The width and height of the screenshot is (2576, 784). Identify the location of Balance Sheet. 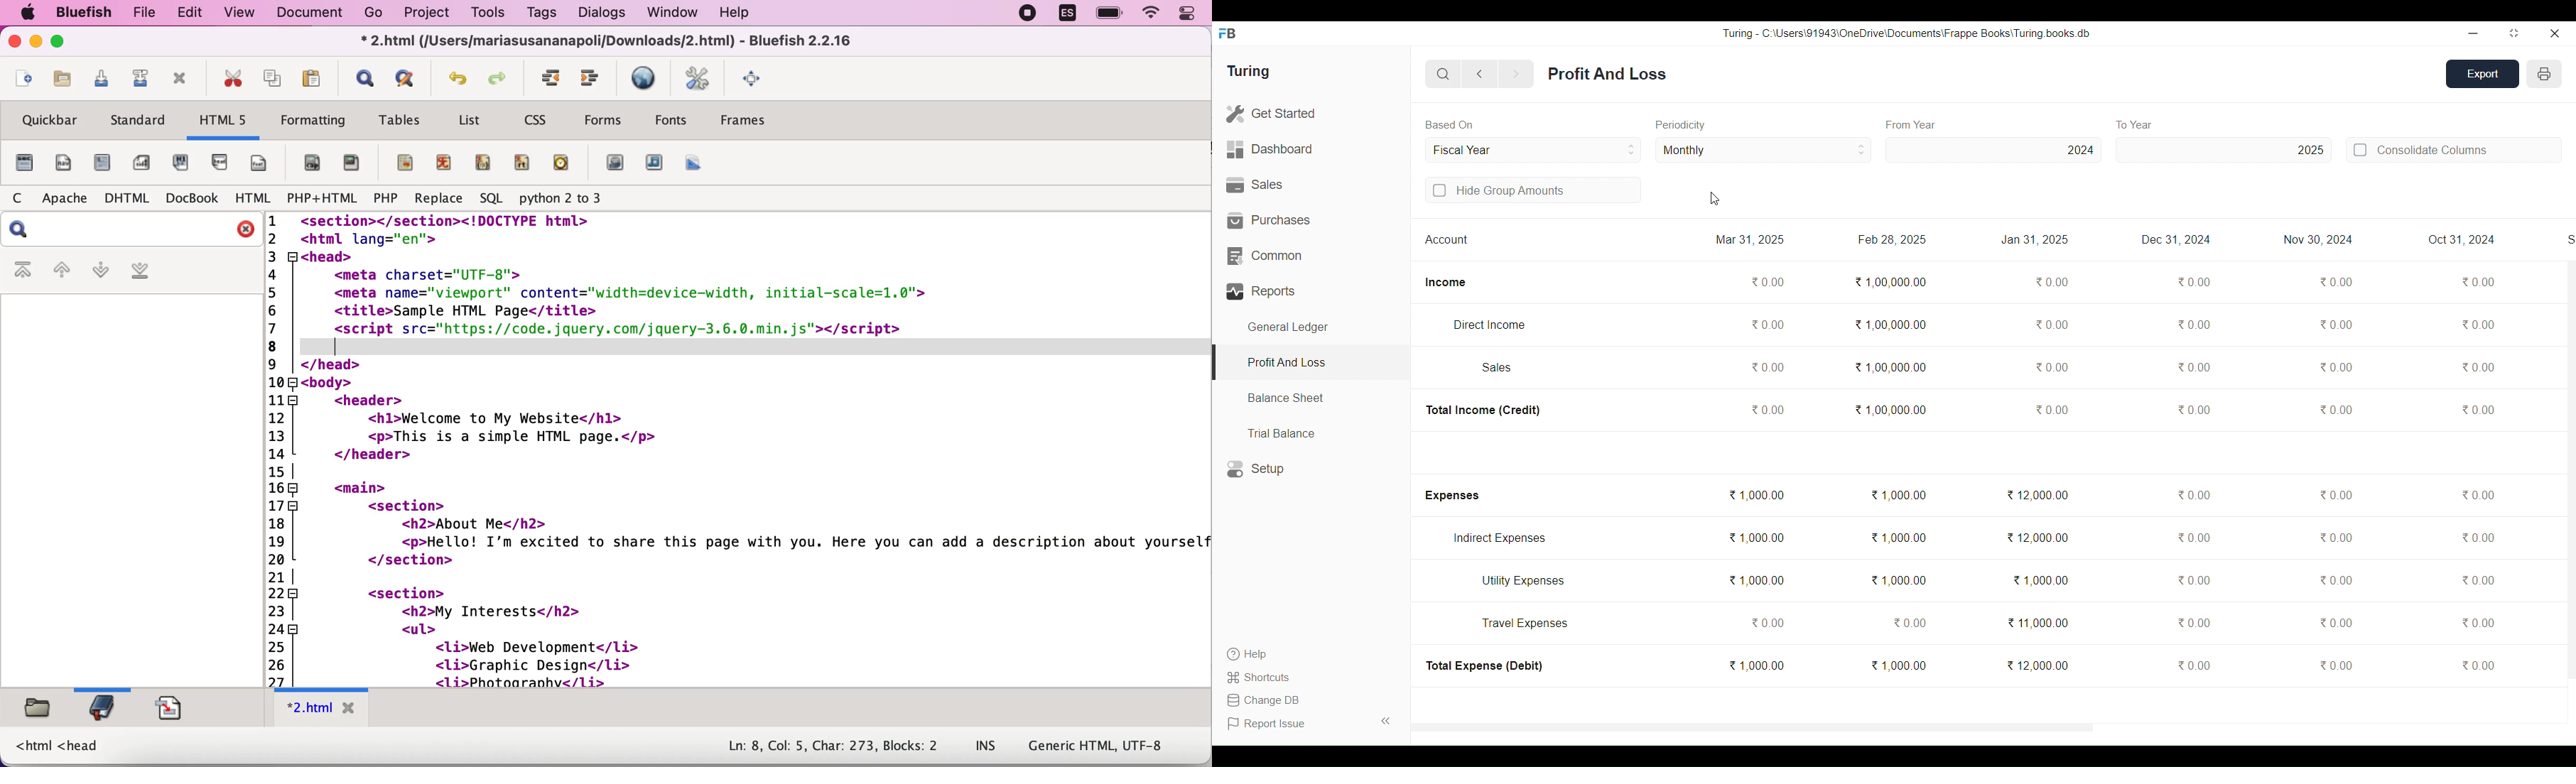
(1311, 398).